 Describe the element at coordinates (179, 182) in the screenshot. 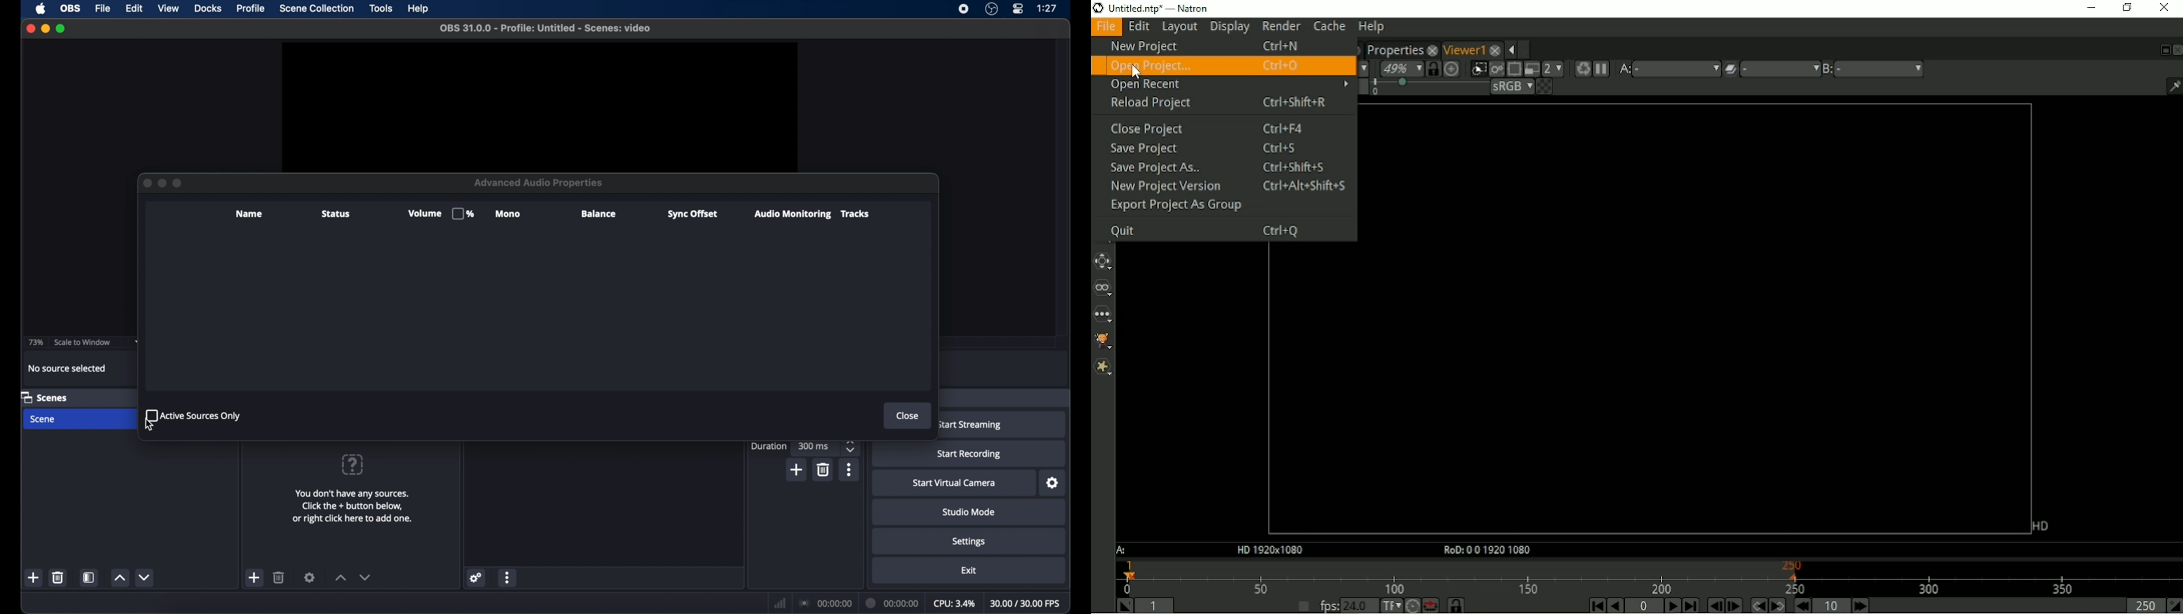

I see `disabled icons` at that location.